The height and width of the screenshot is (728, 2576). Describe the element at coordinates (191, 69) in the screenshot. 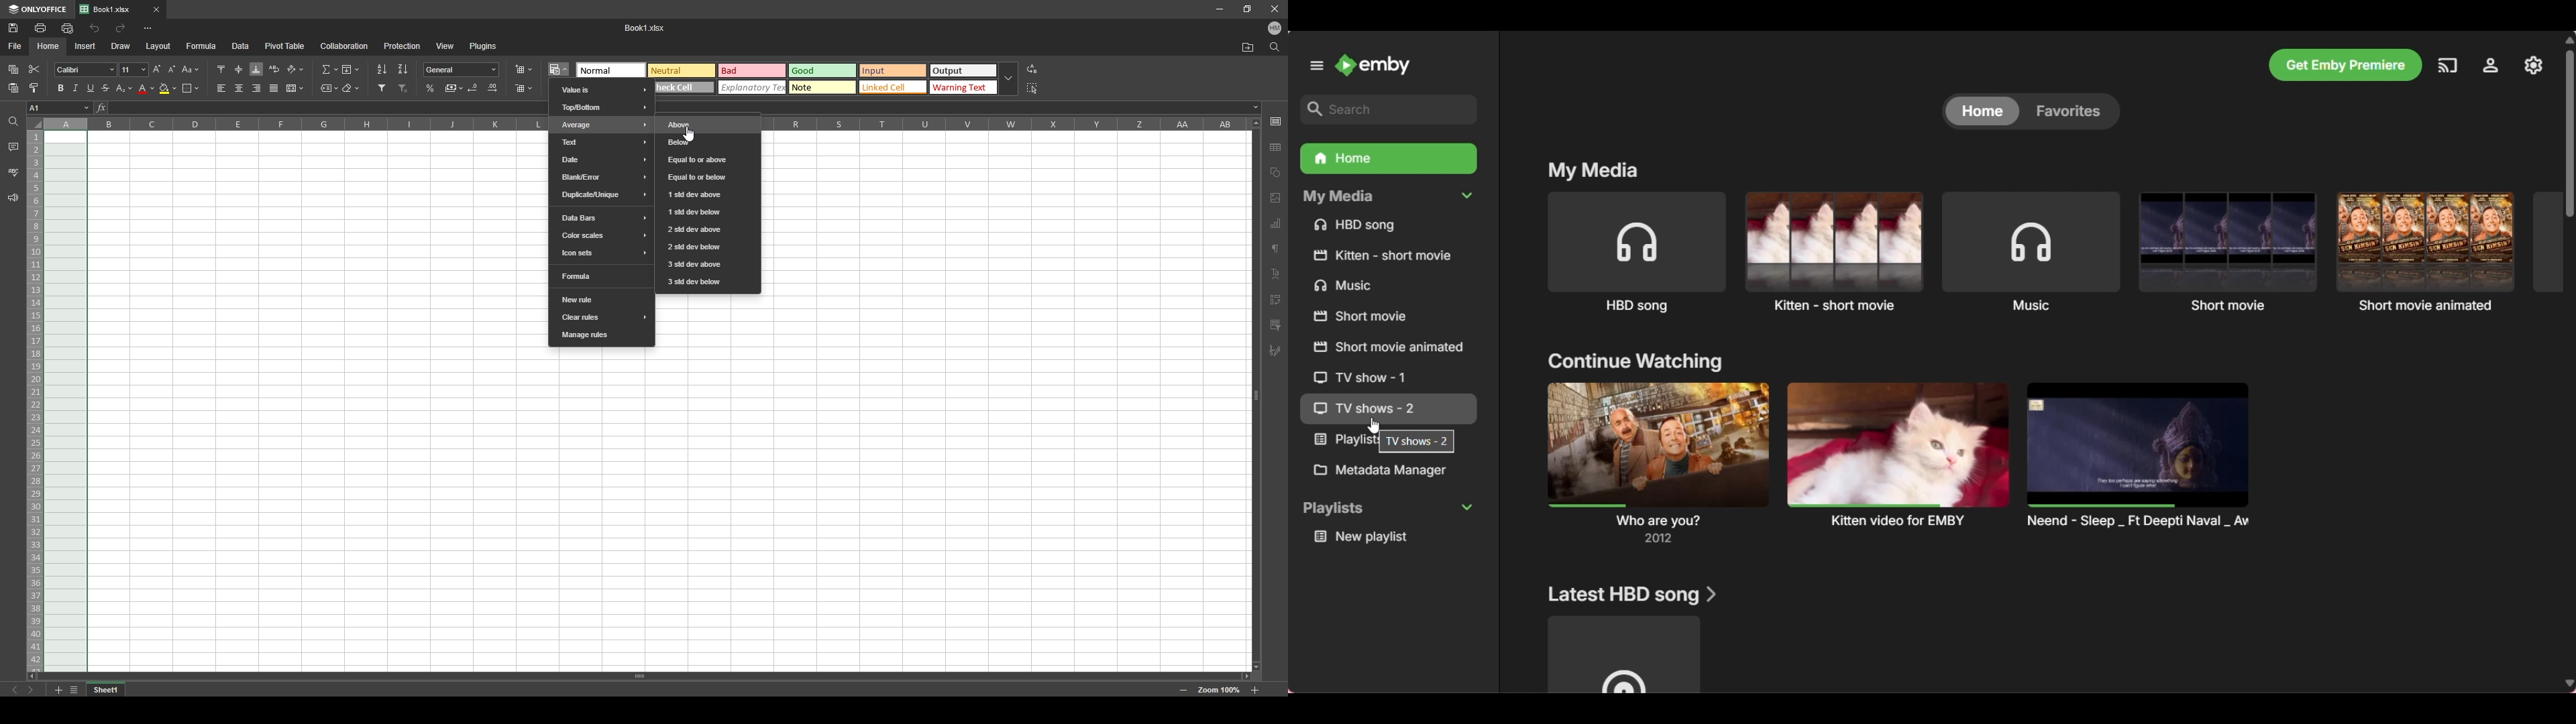

I see `change case` at that location.